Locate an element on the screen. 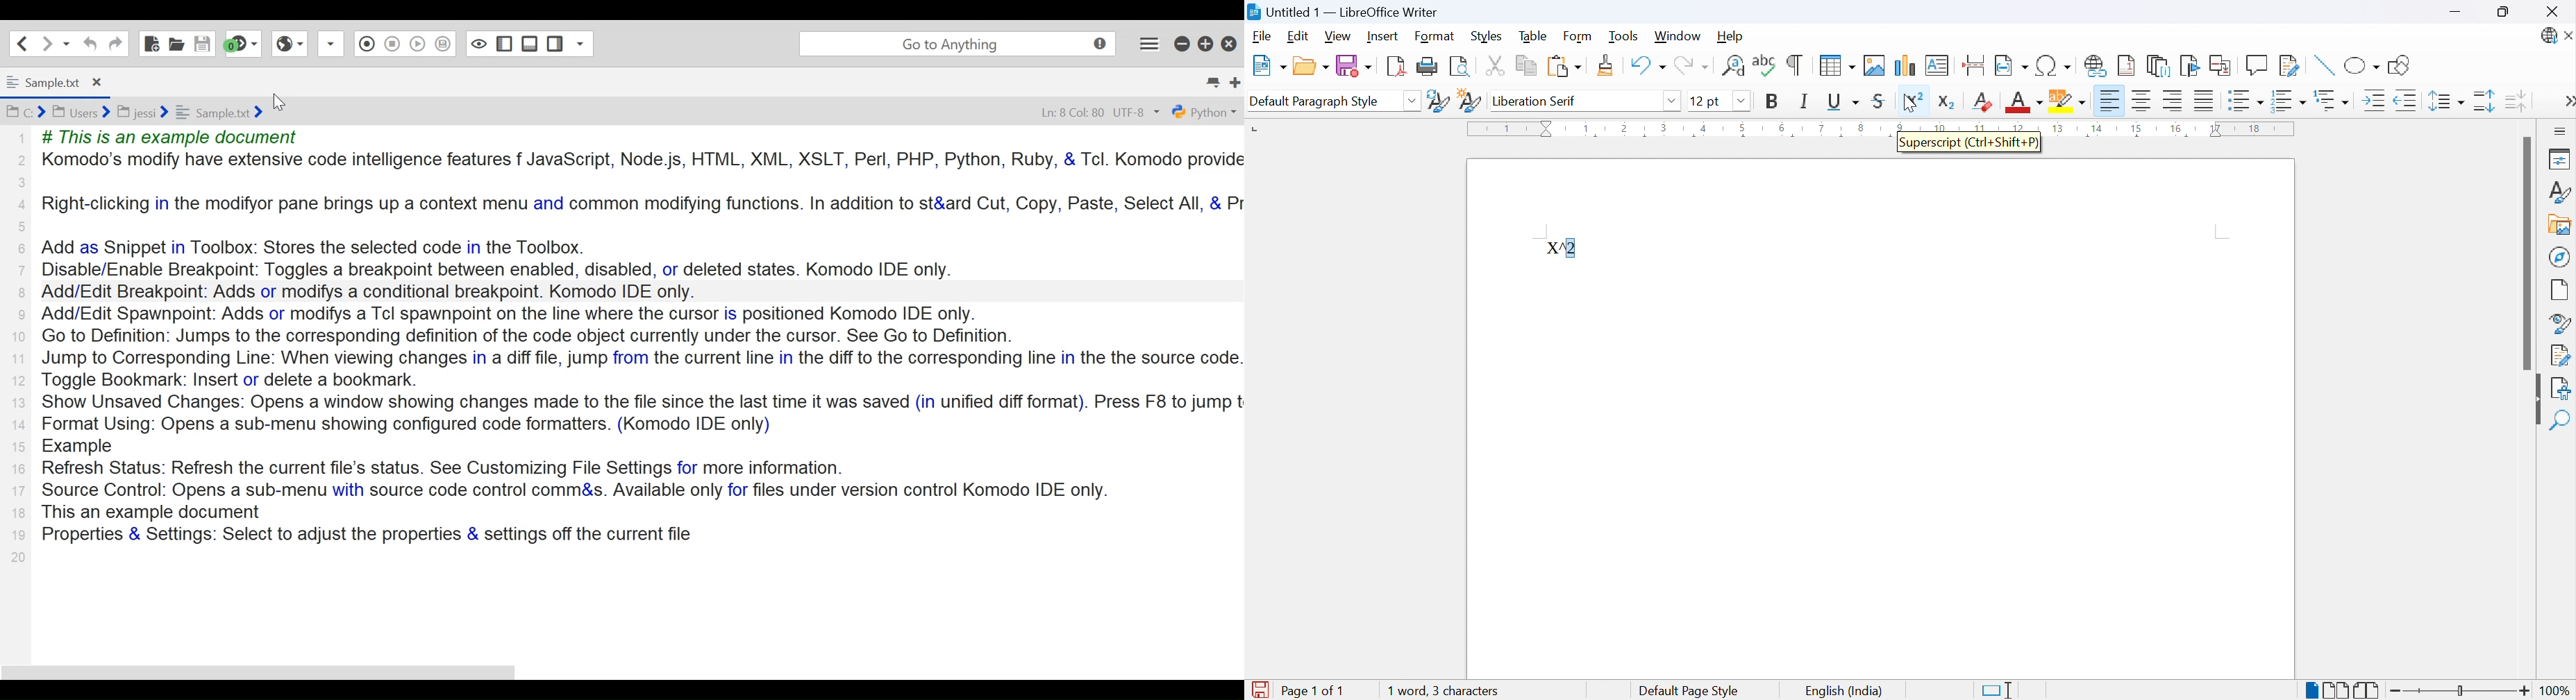 The height and width of the screenshot is (700, 2576). Clear direct formatting is located at coordinates (1981, 101).